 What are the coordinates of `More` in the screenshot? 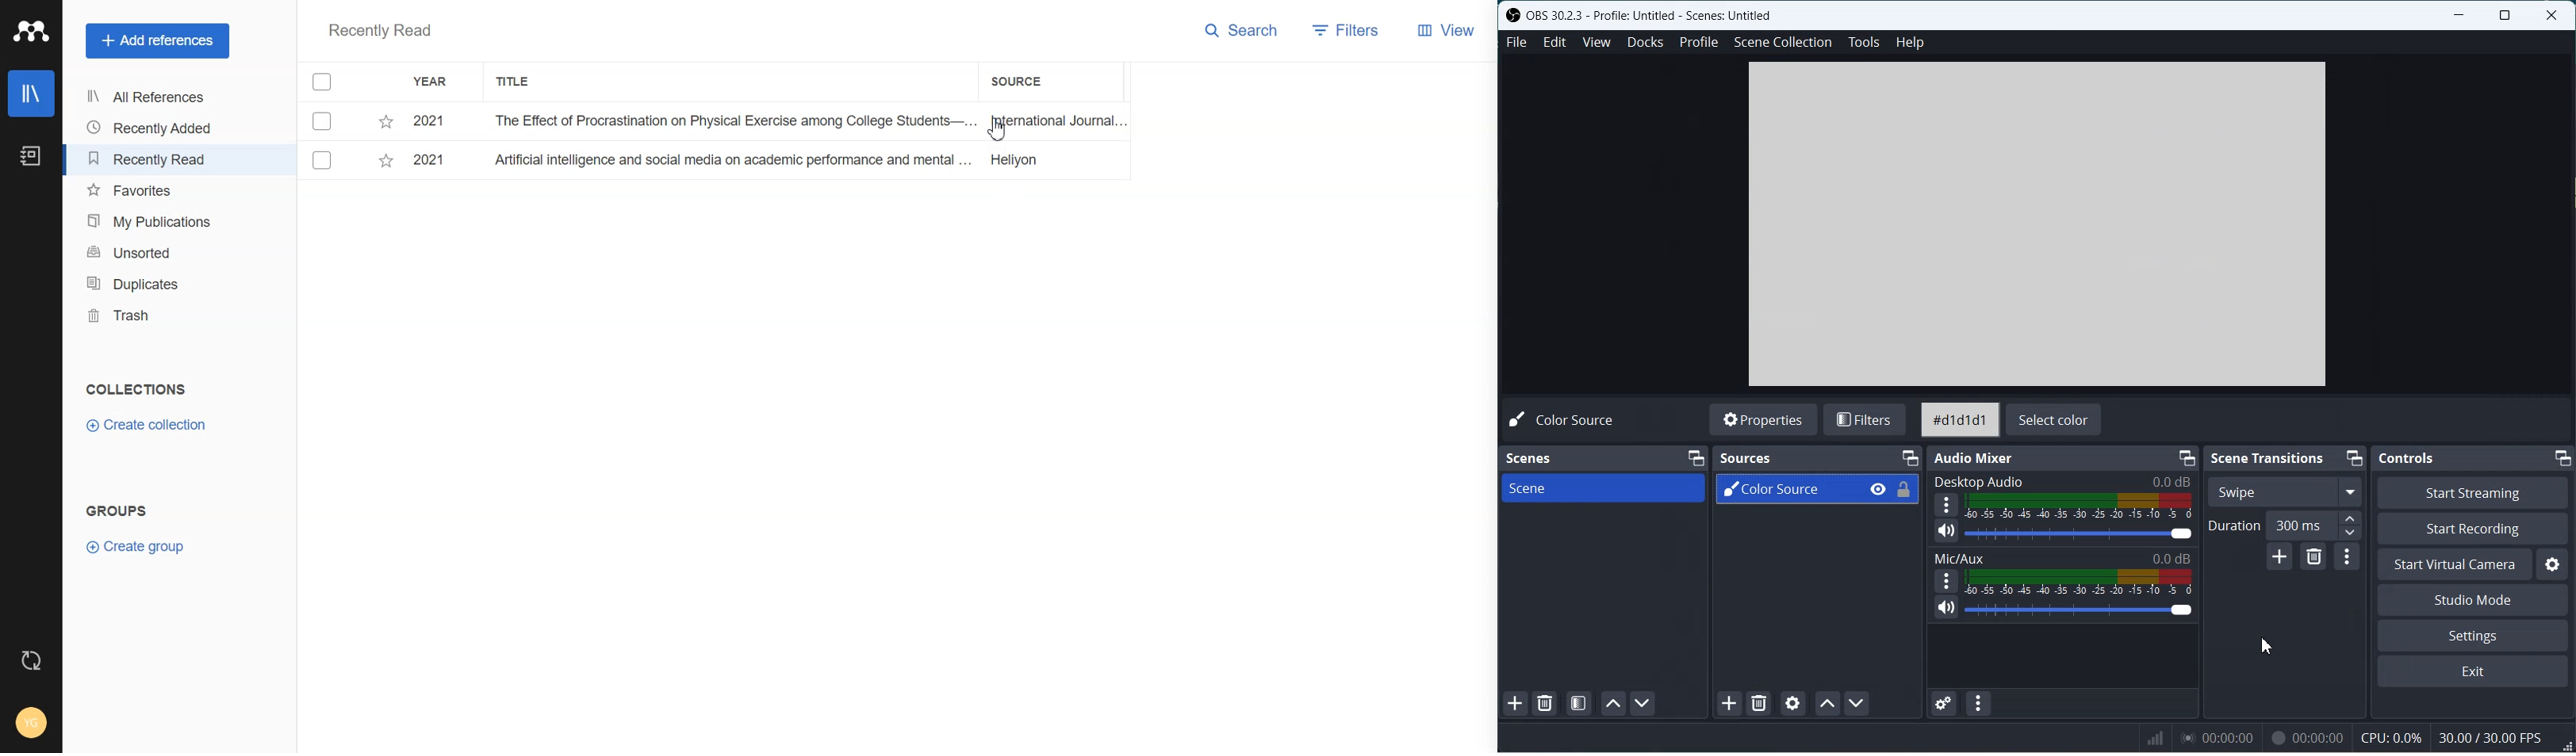 It's located at (1947, 582).